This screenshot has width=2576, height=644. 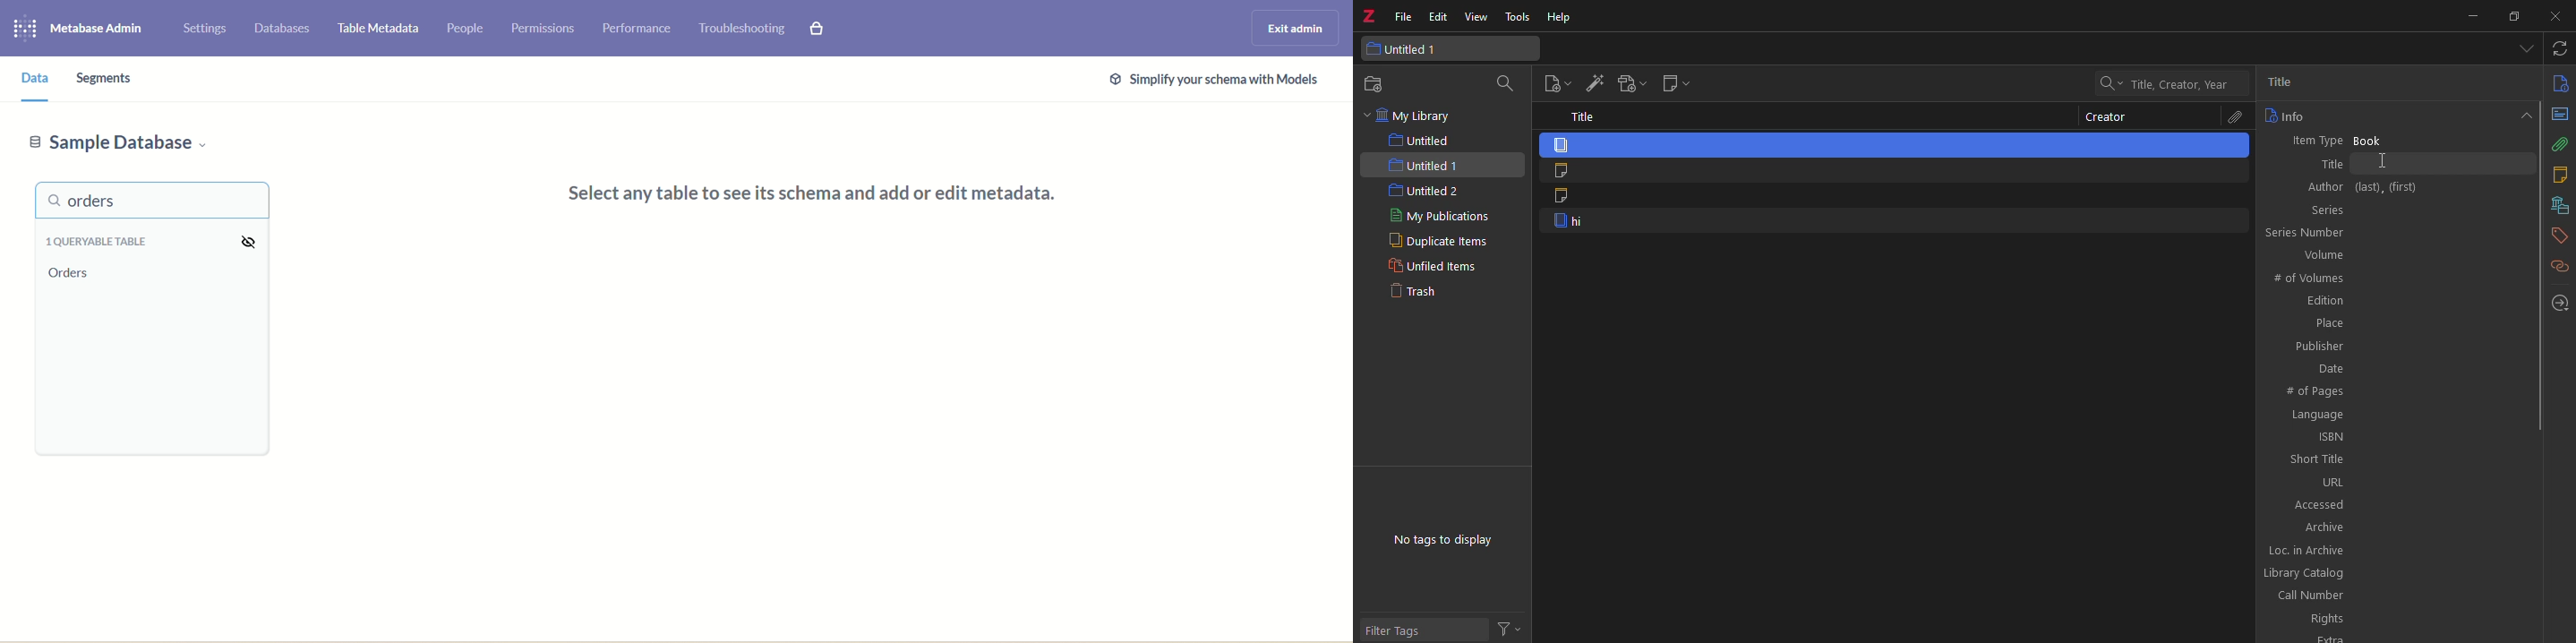 What do you see at coordinates (2394, 231) in the screenshot?
I see `series number` at bounding box center [2394, 231].